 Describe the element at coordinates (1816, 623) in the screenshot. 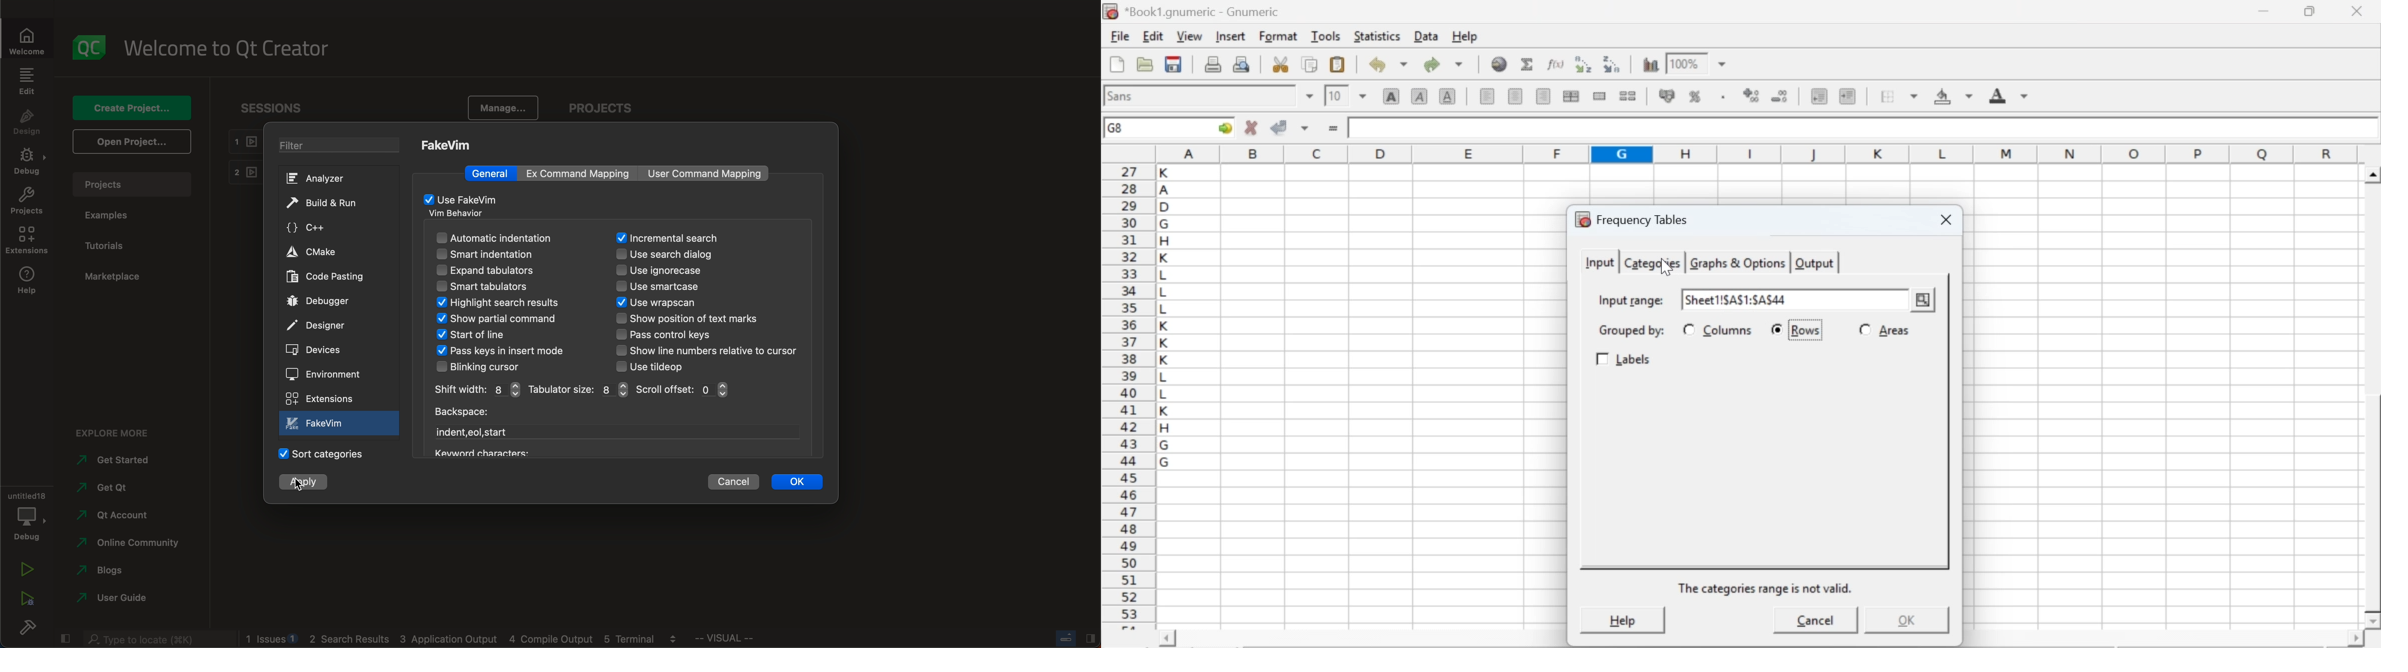

I see `cancel` at that location.